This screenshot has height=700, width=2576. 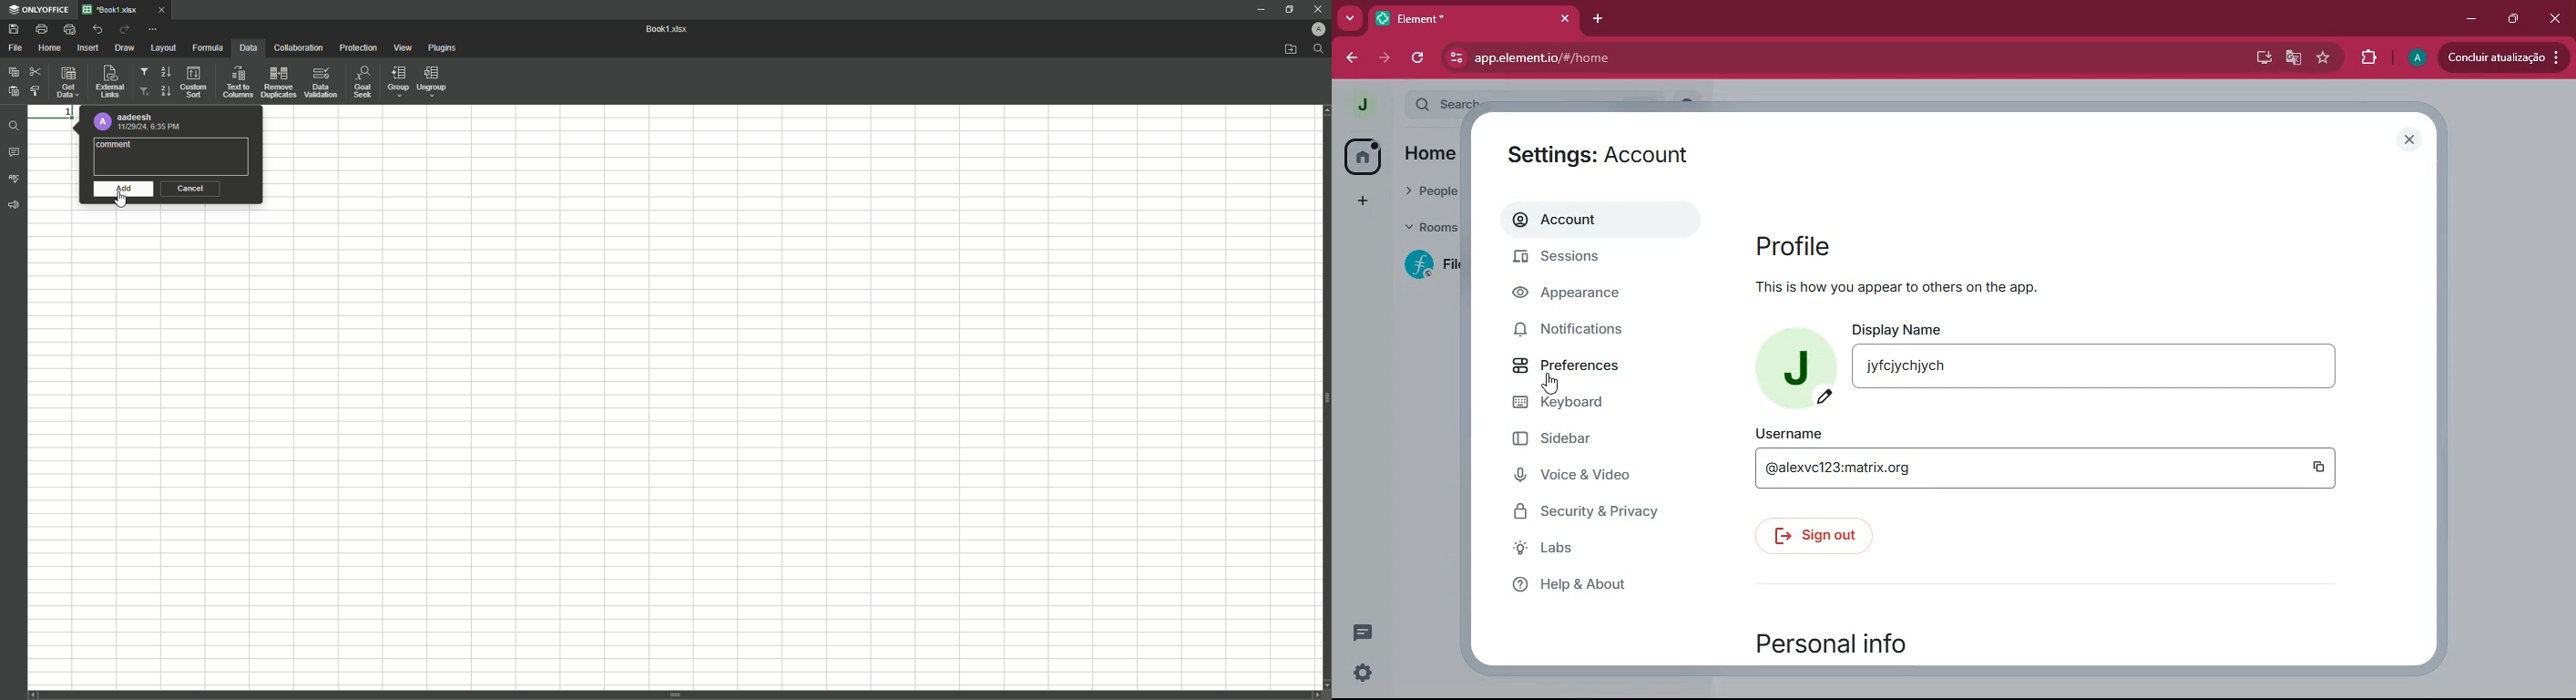 What do you see at coordinates (2295, 59) in the screenshot?
I see `google translate` at bounding box center [2295, 59].